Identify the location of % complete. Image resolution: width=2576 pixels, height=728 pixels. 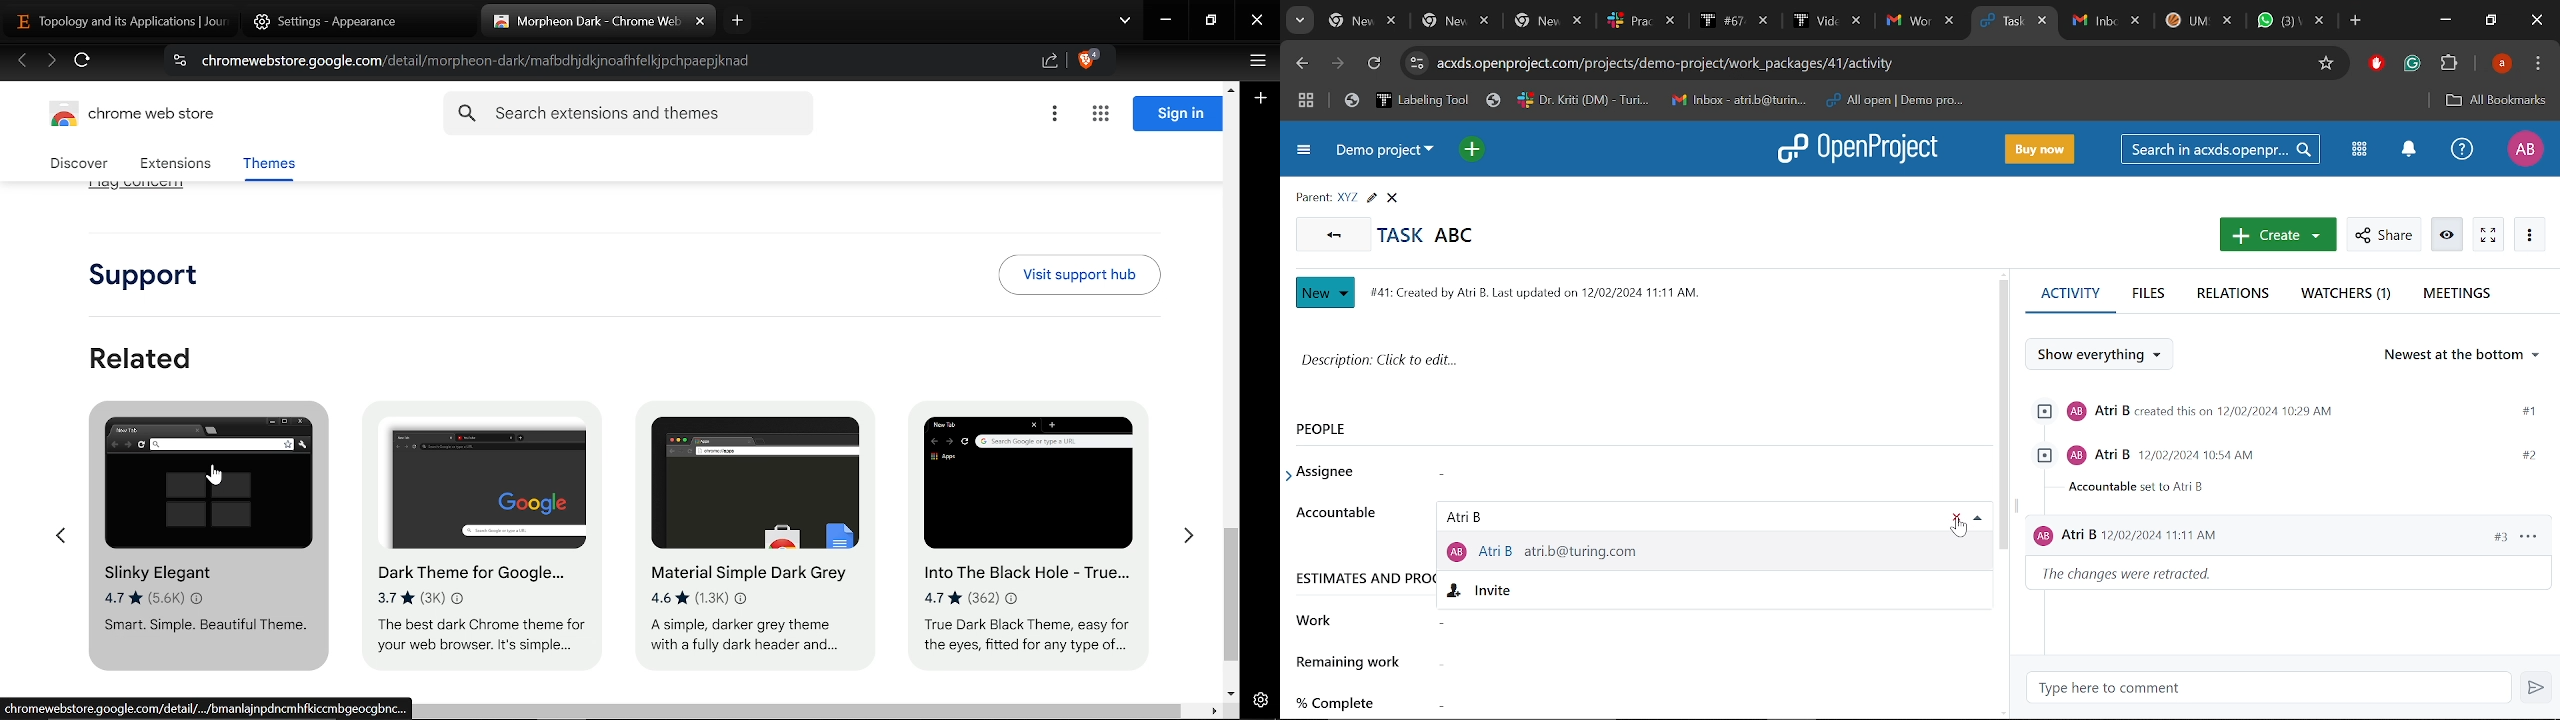
(1344, 703).